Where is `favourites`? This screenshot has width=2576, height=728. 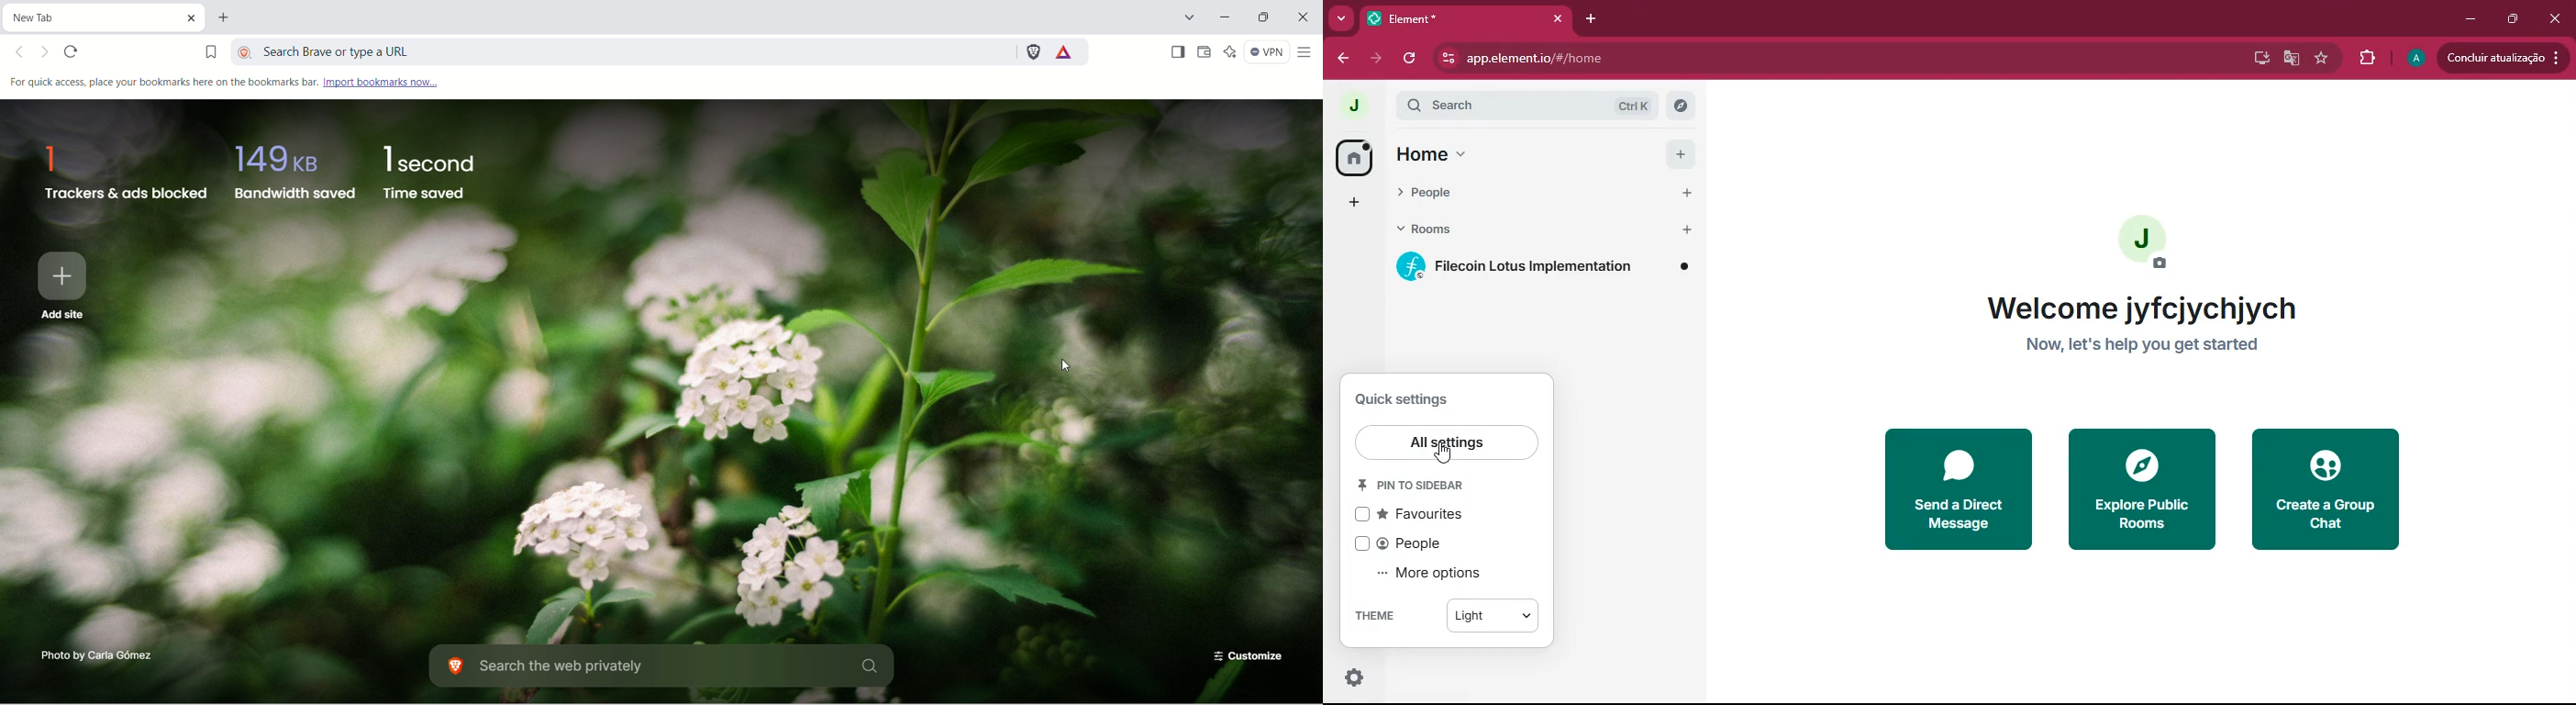
favourites is located at coordinates (1415, 514).